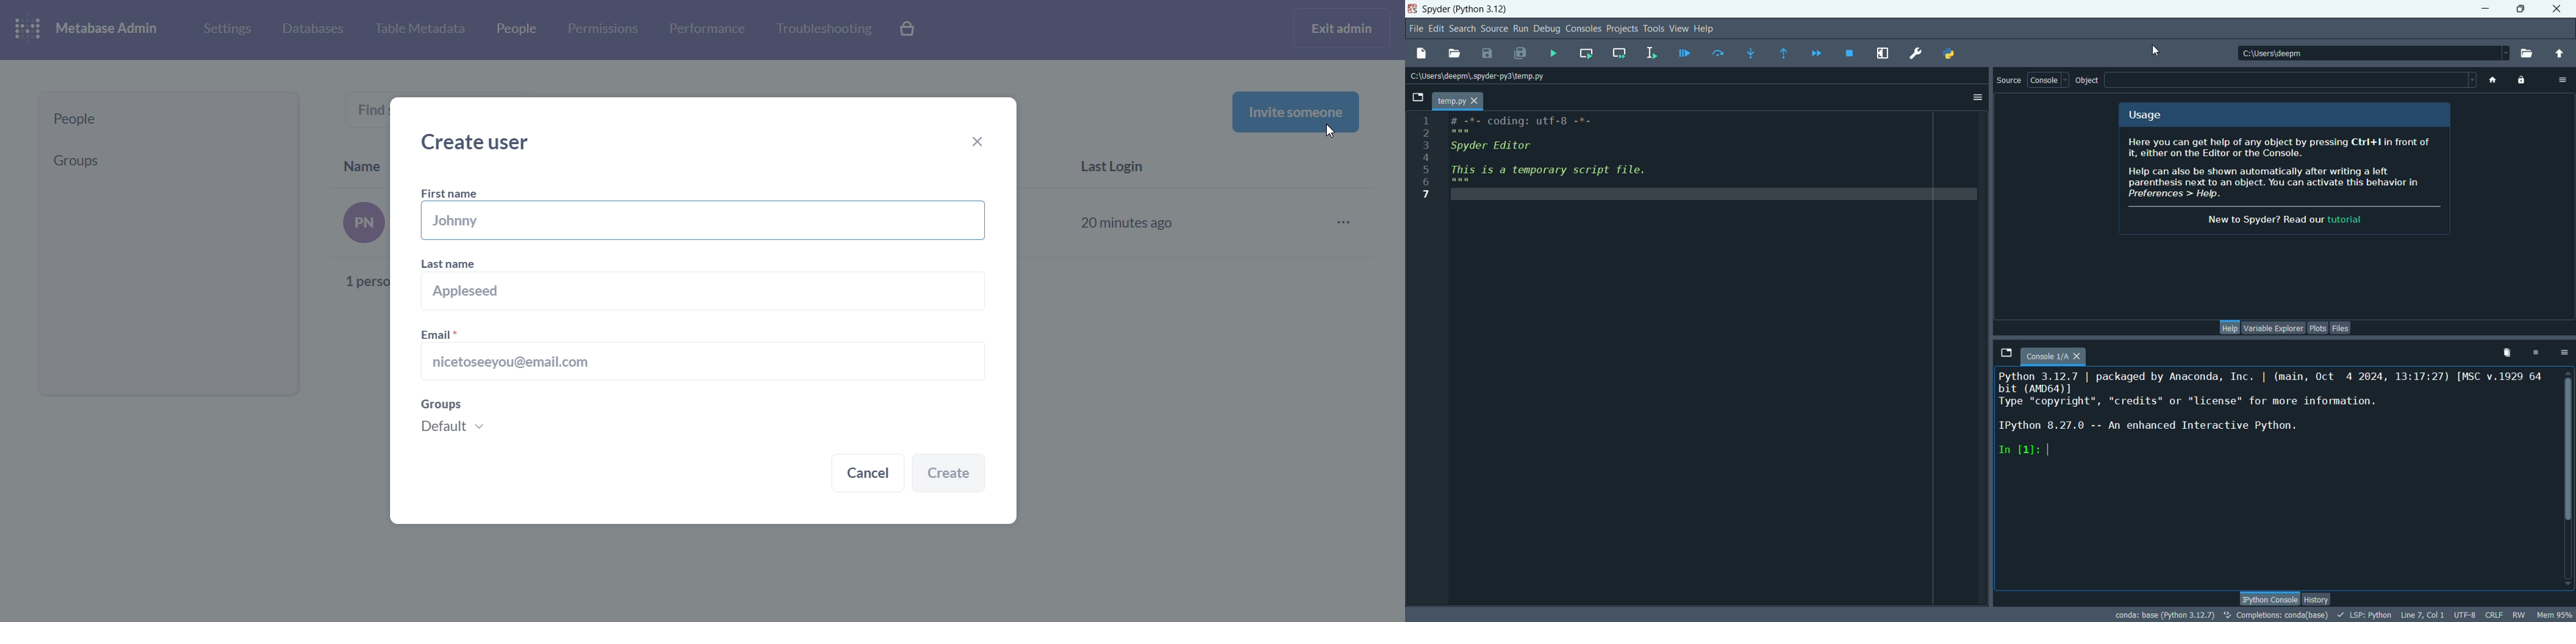 Image resolution: width=2576 pixels, height=644 pixels. Describe the element at coordinates (1622, 52) in the screenshot. I see `run current cell and go to next one` at that location.